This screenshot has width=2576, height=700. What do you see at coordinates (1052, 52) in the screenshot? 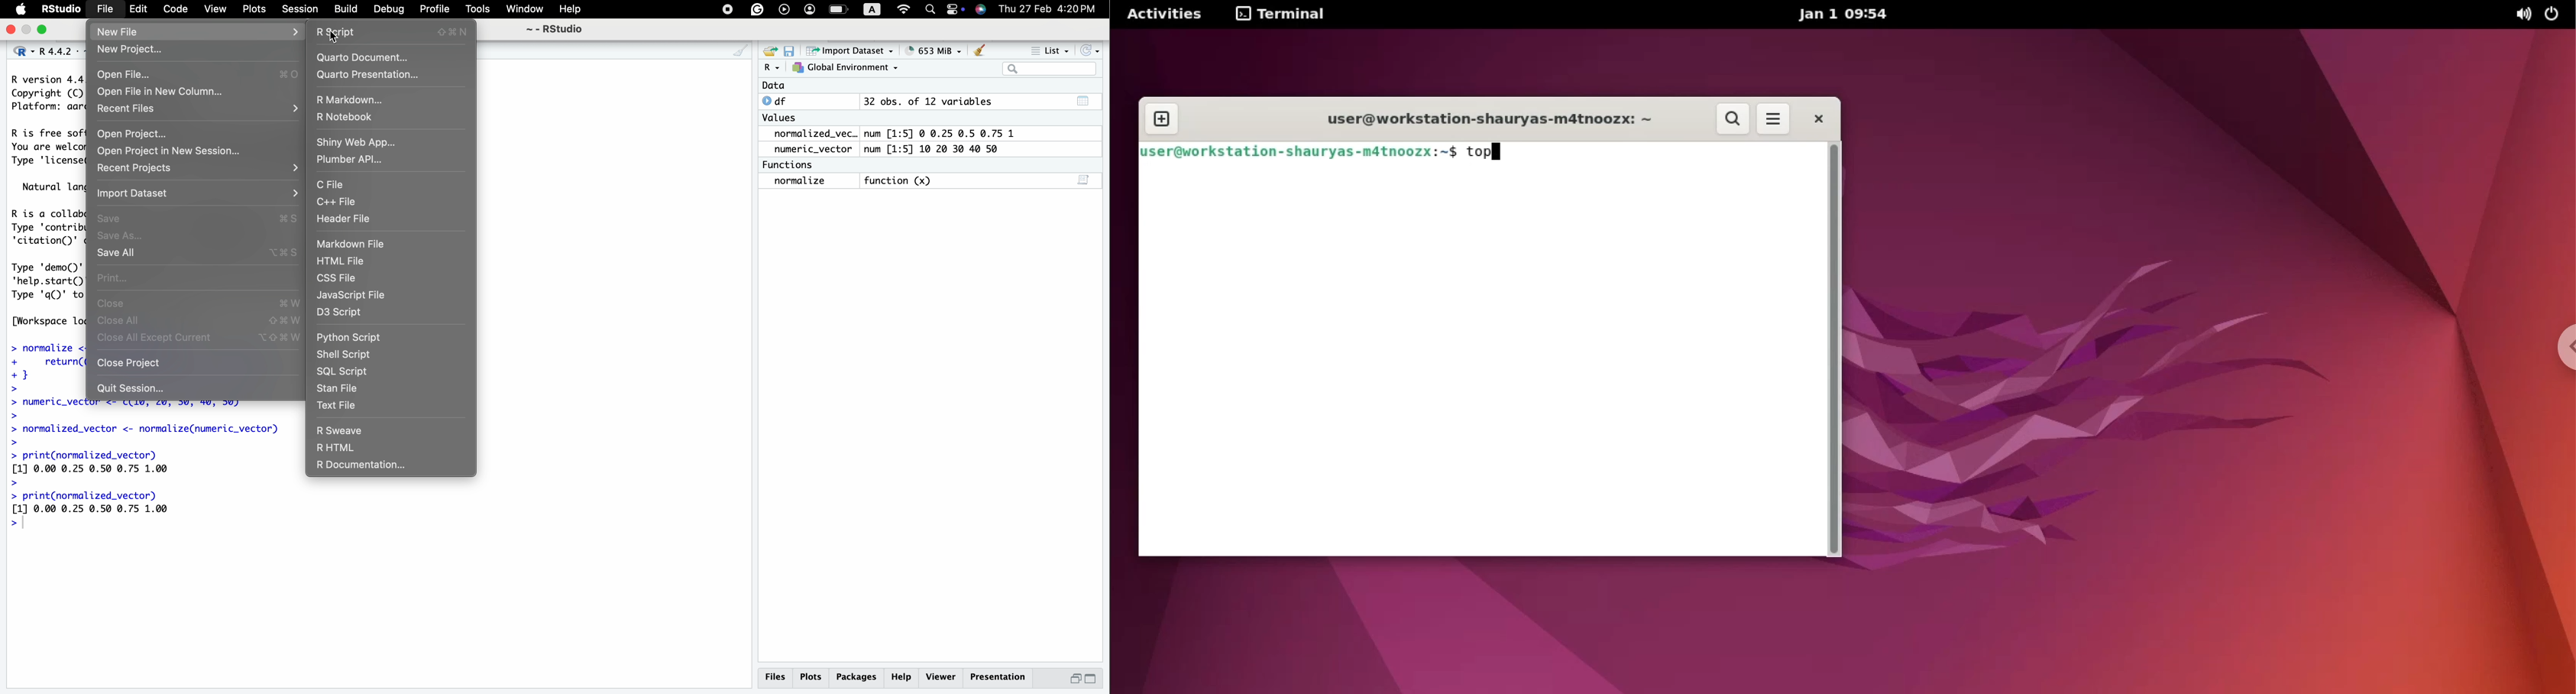
I see `List` at bounding box center [1052, 52].